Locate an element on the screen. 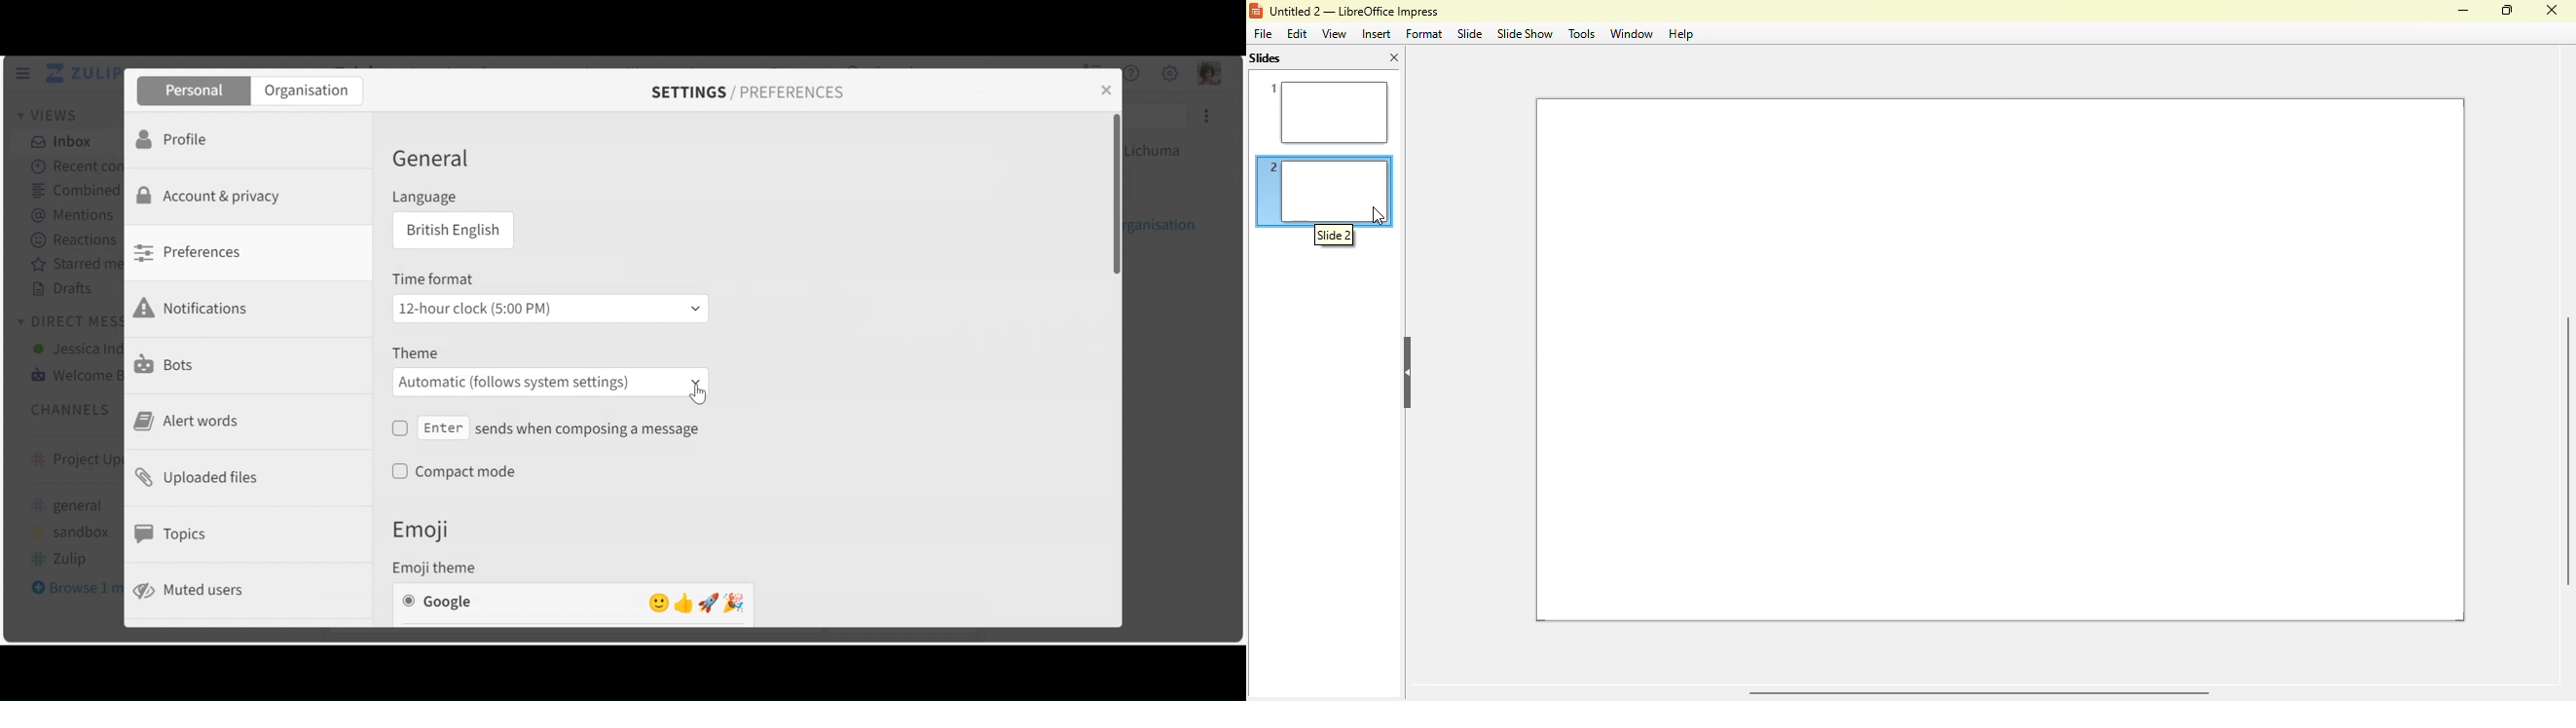  Emoji is located at coordinates (432, 529).